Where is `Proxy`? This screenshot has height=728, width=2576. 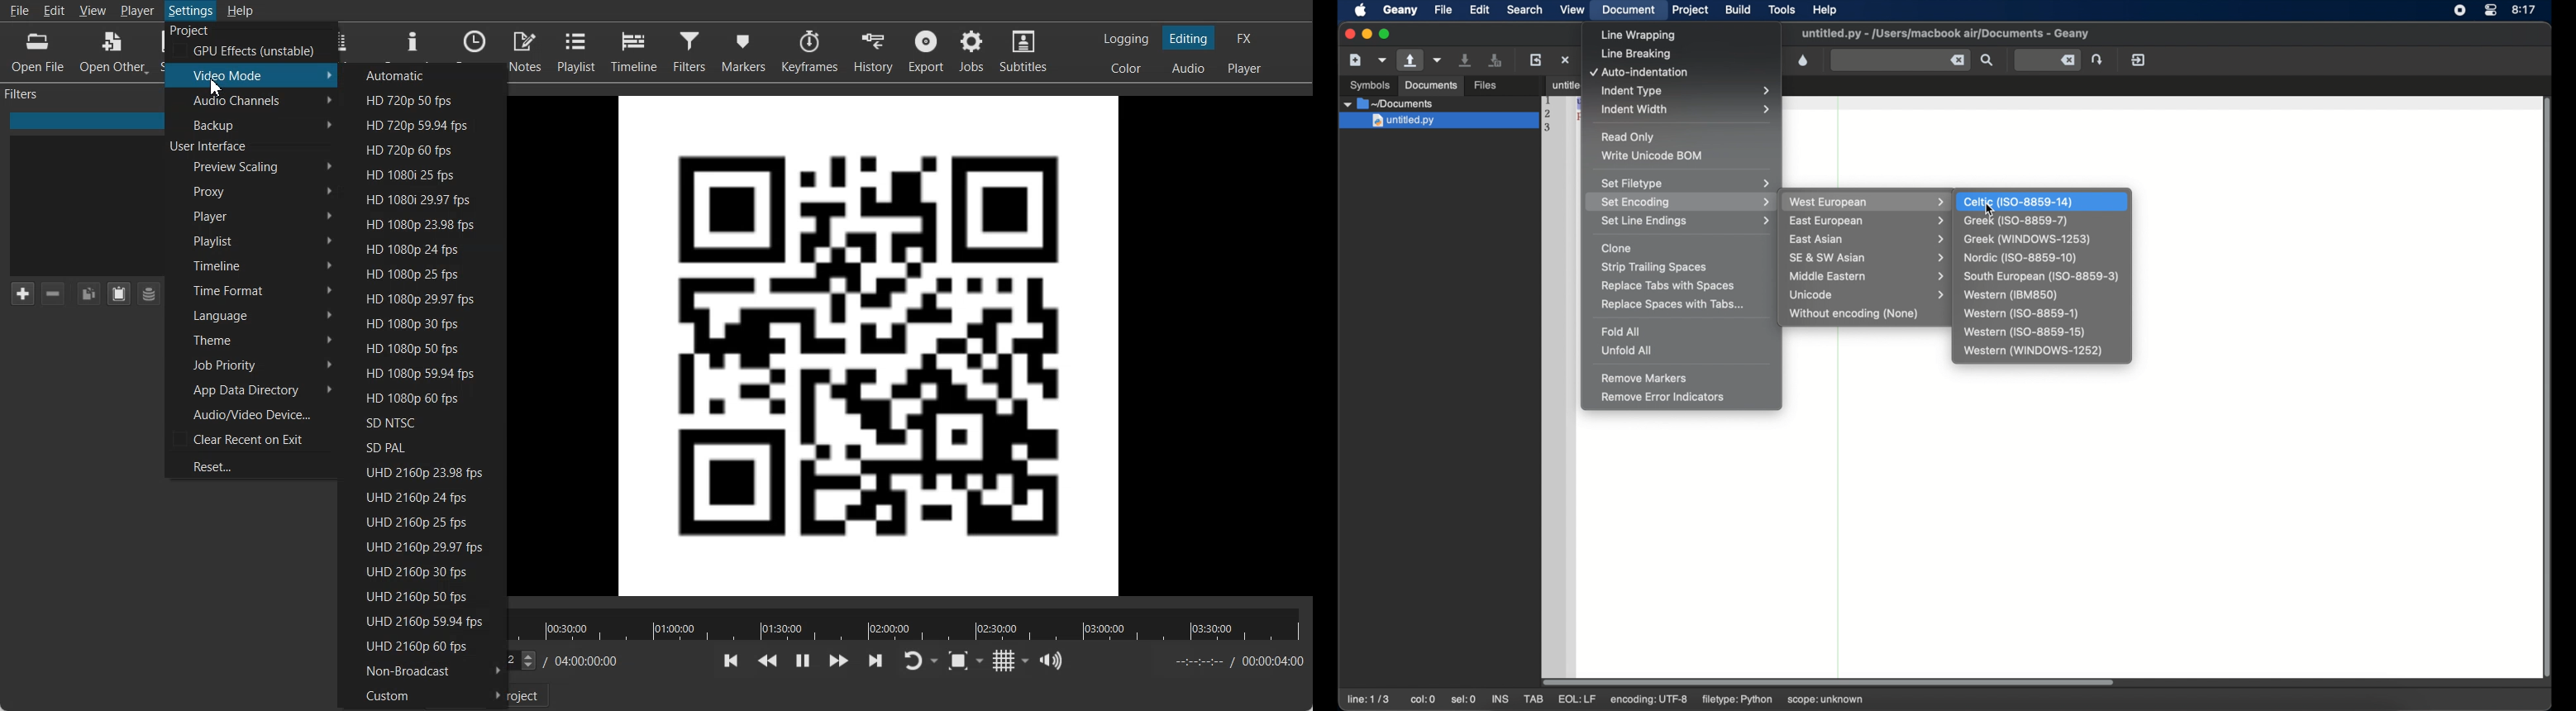 Proxy is located at coordinates (252, 191).